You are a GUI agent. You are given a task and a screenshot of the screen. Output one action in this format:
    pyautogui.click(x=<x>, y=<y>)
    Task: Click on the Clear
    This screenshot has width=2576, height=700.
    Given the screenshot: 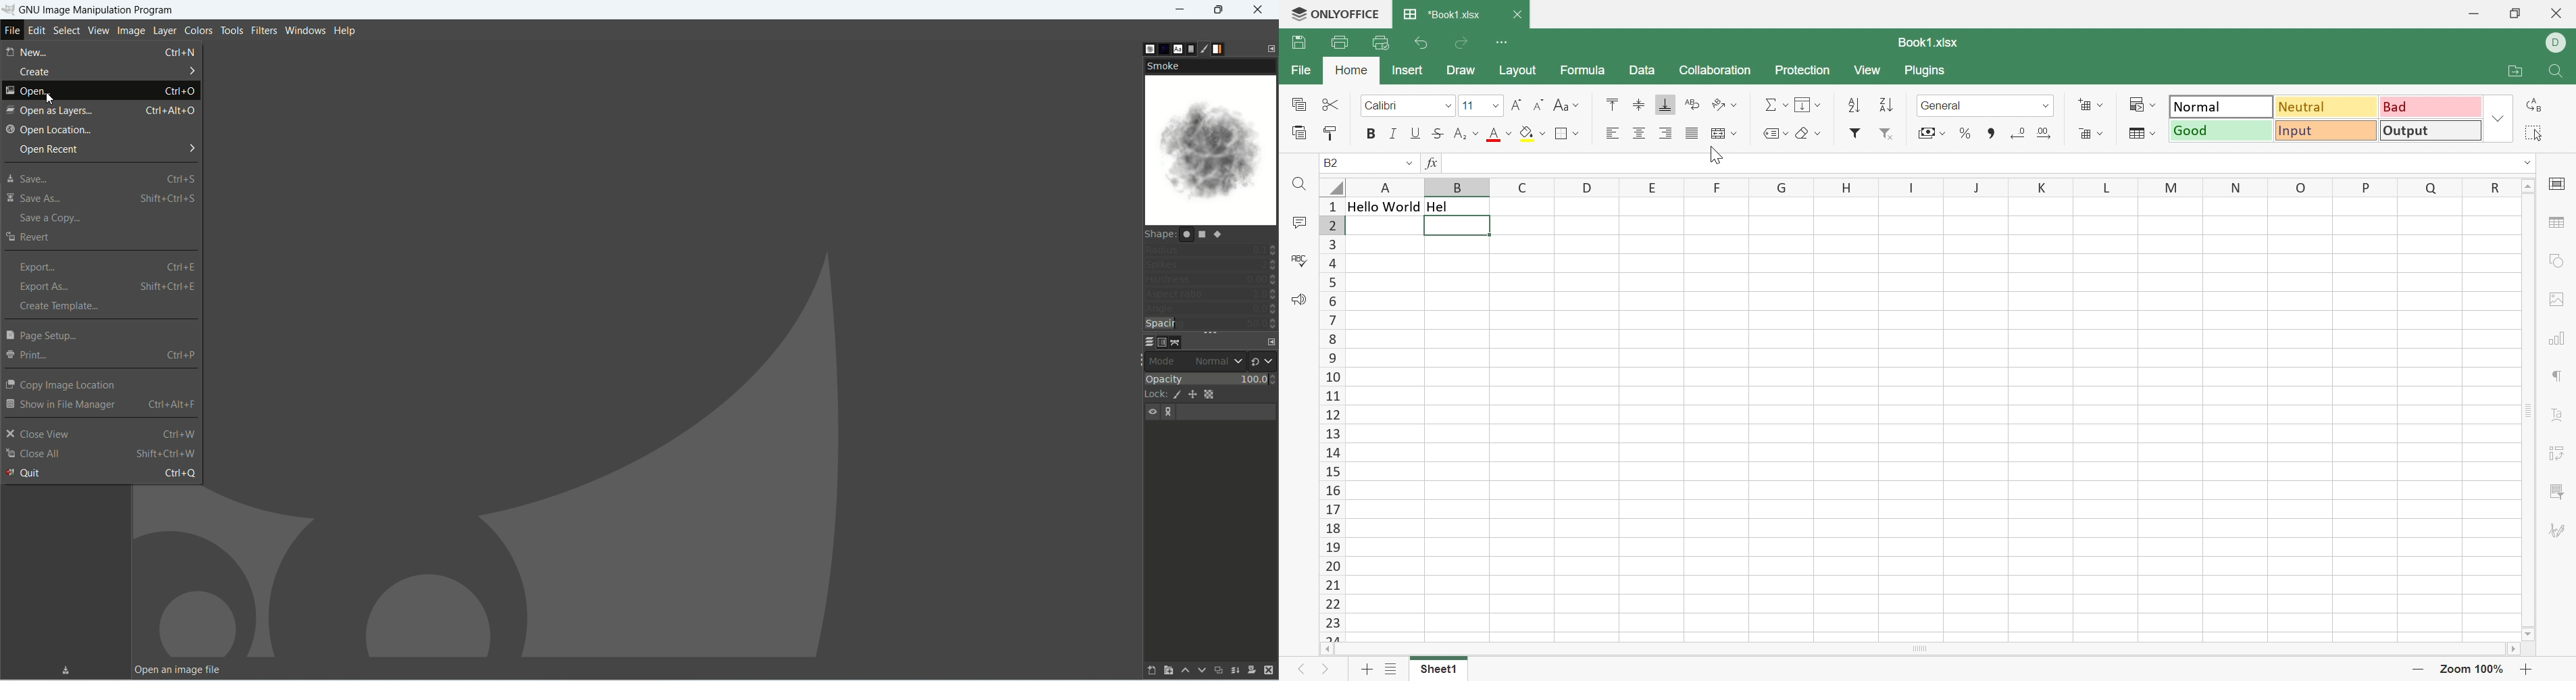 What is the action you would take?
    pyautogui.click(x=1811, y=133)
    